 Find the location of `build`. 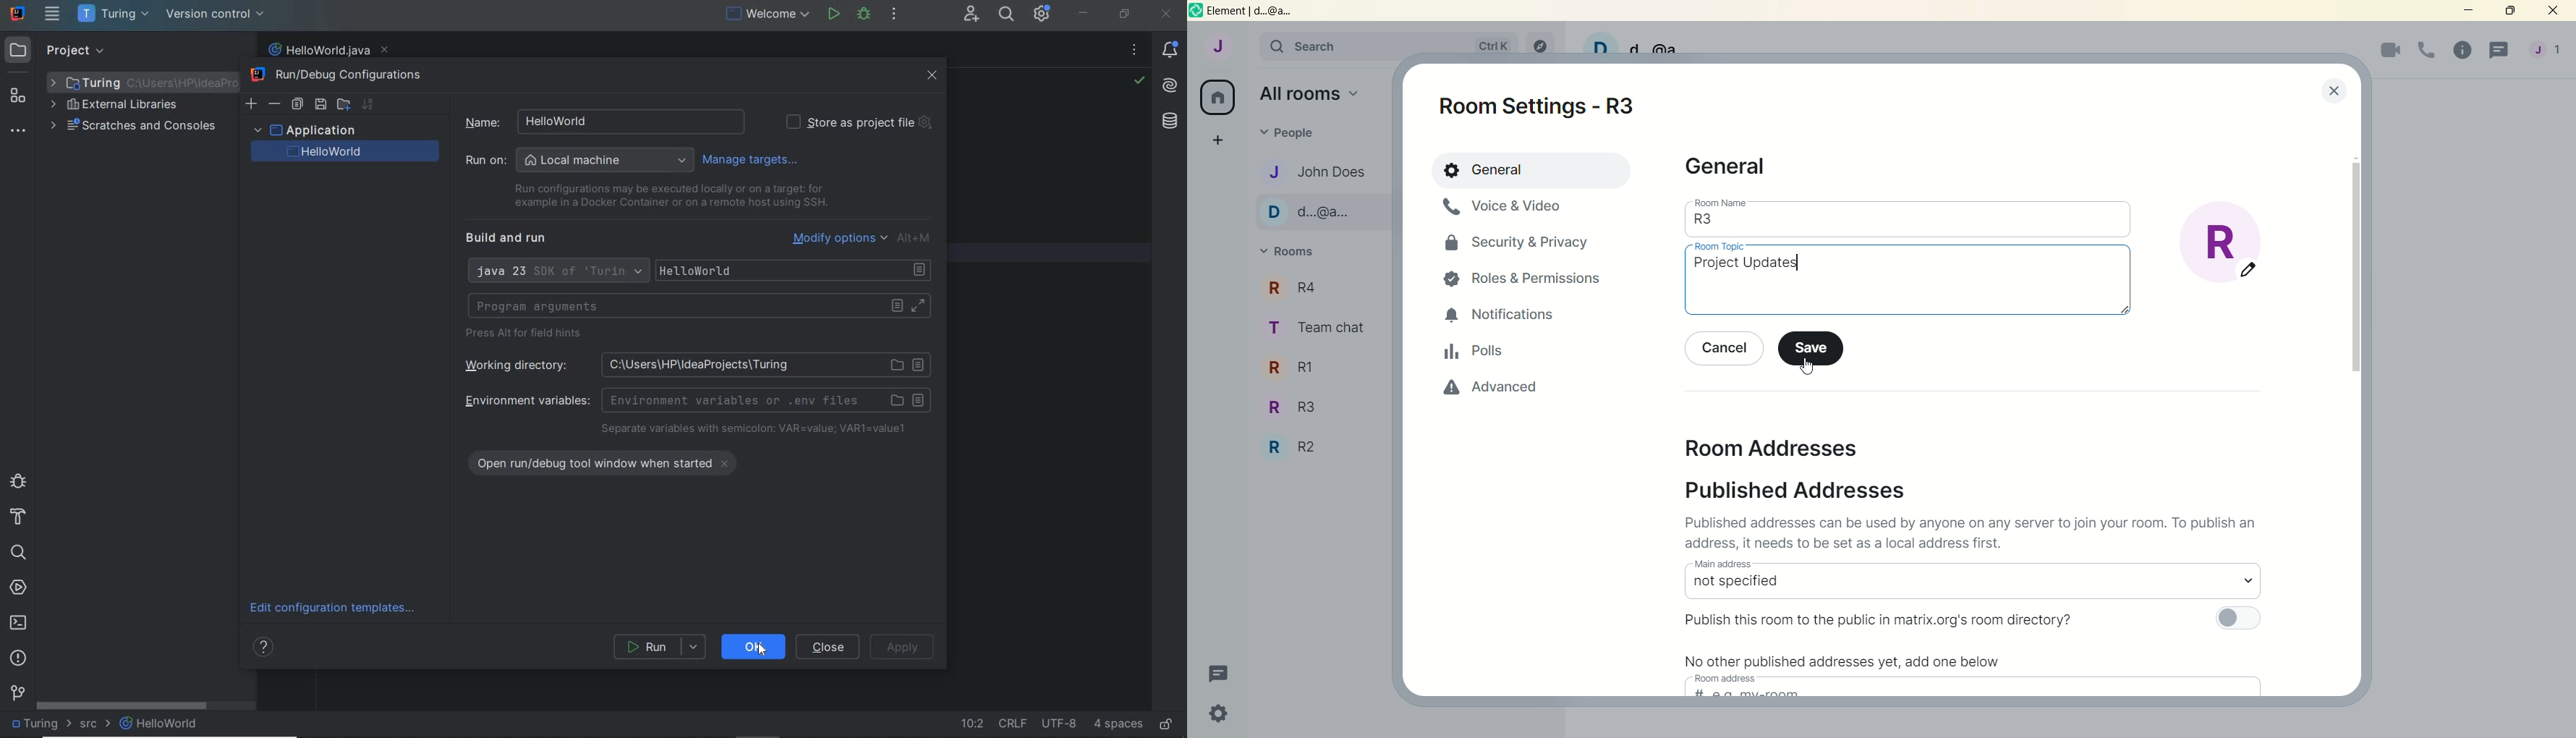

build is located at coordinates (18, 517).